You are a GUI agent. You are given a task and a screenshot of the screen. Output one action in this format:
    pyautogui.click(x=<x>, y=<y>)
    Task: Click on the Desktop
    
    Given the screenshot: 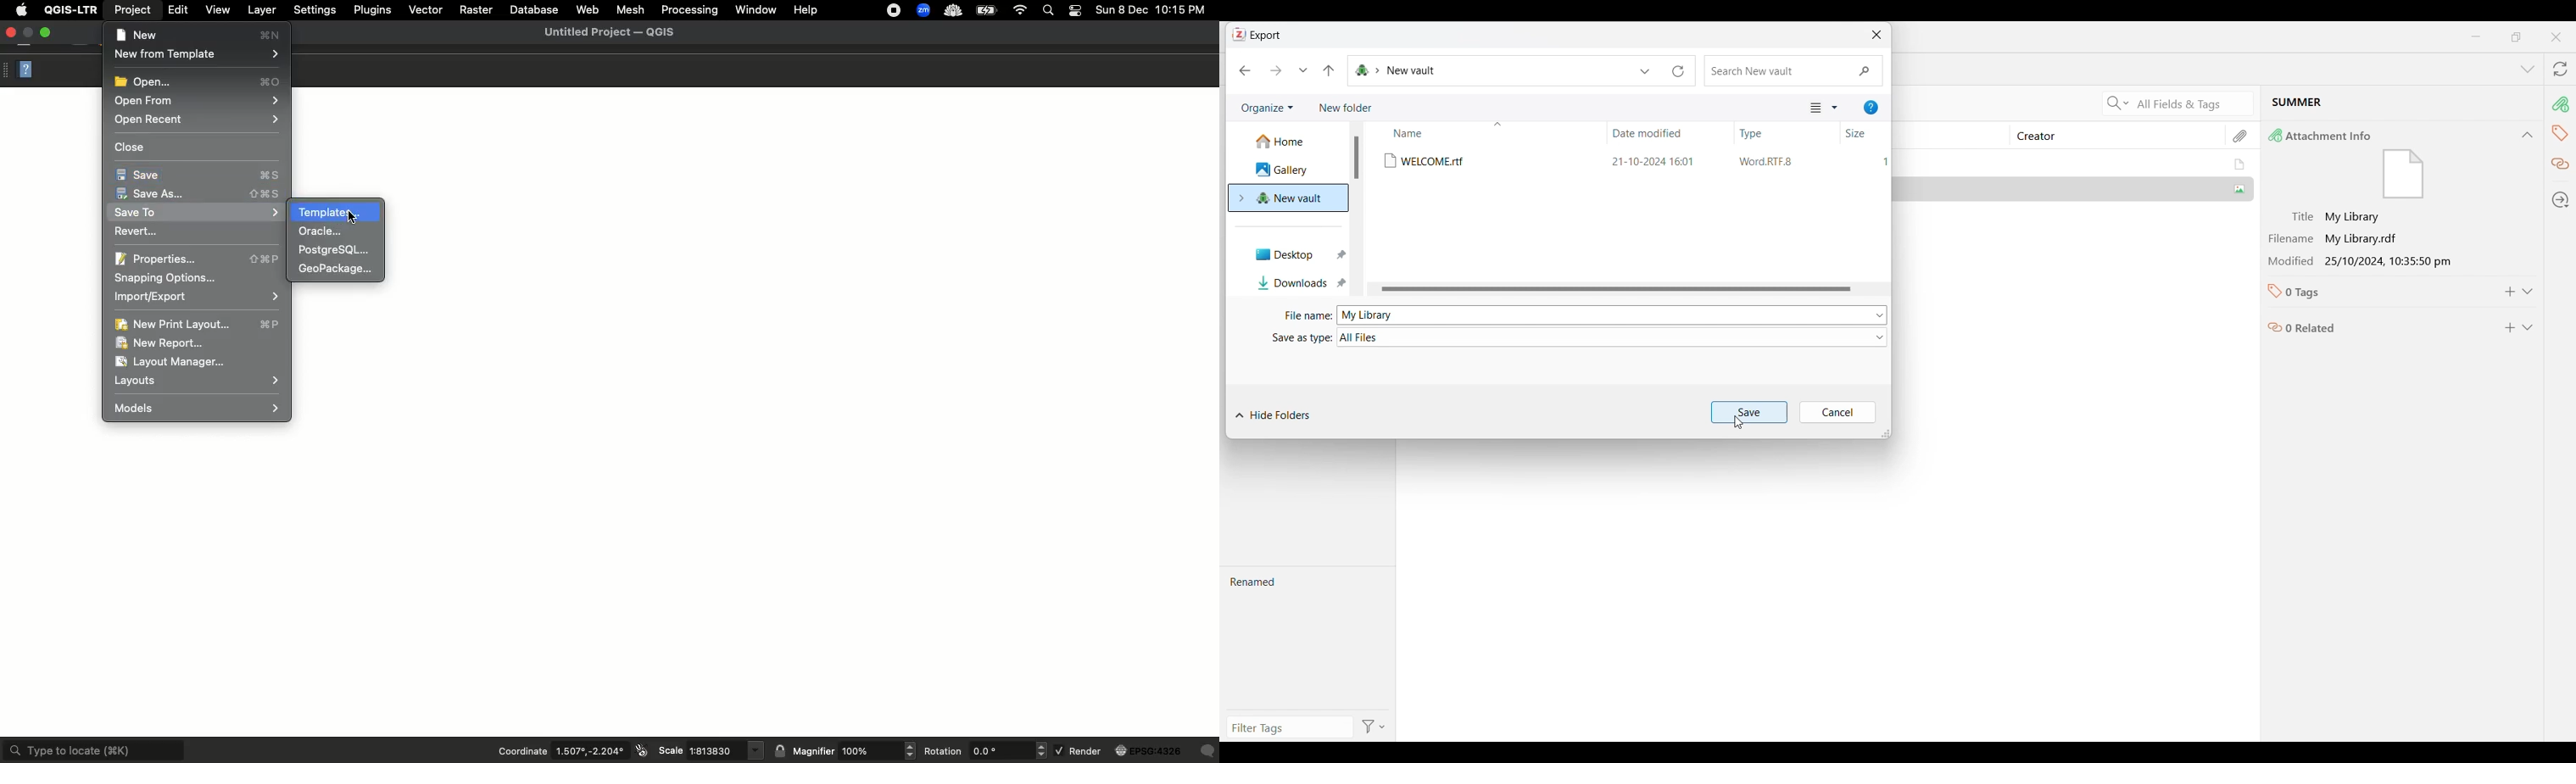 What is the action you would take?
    pyautogui.click(x=1294, y=254)
    